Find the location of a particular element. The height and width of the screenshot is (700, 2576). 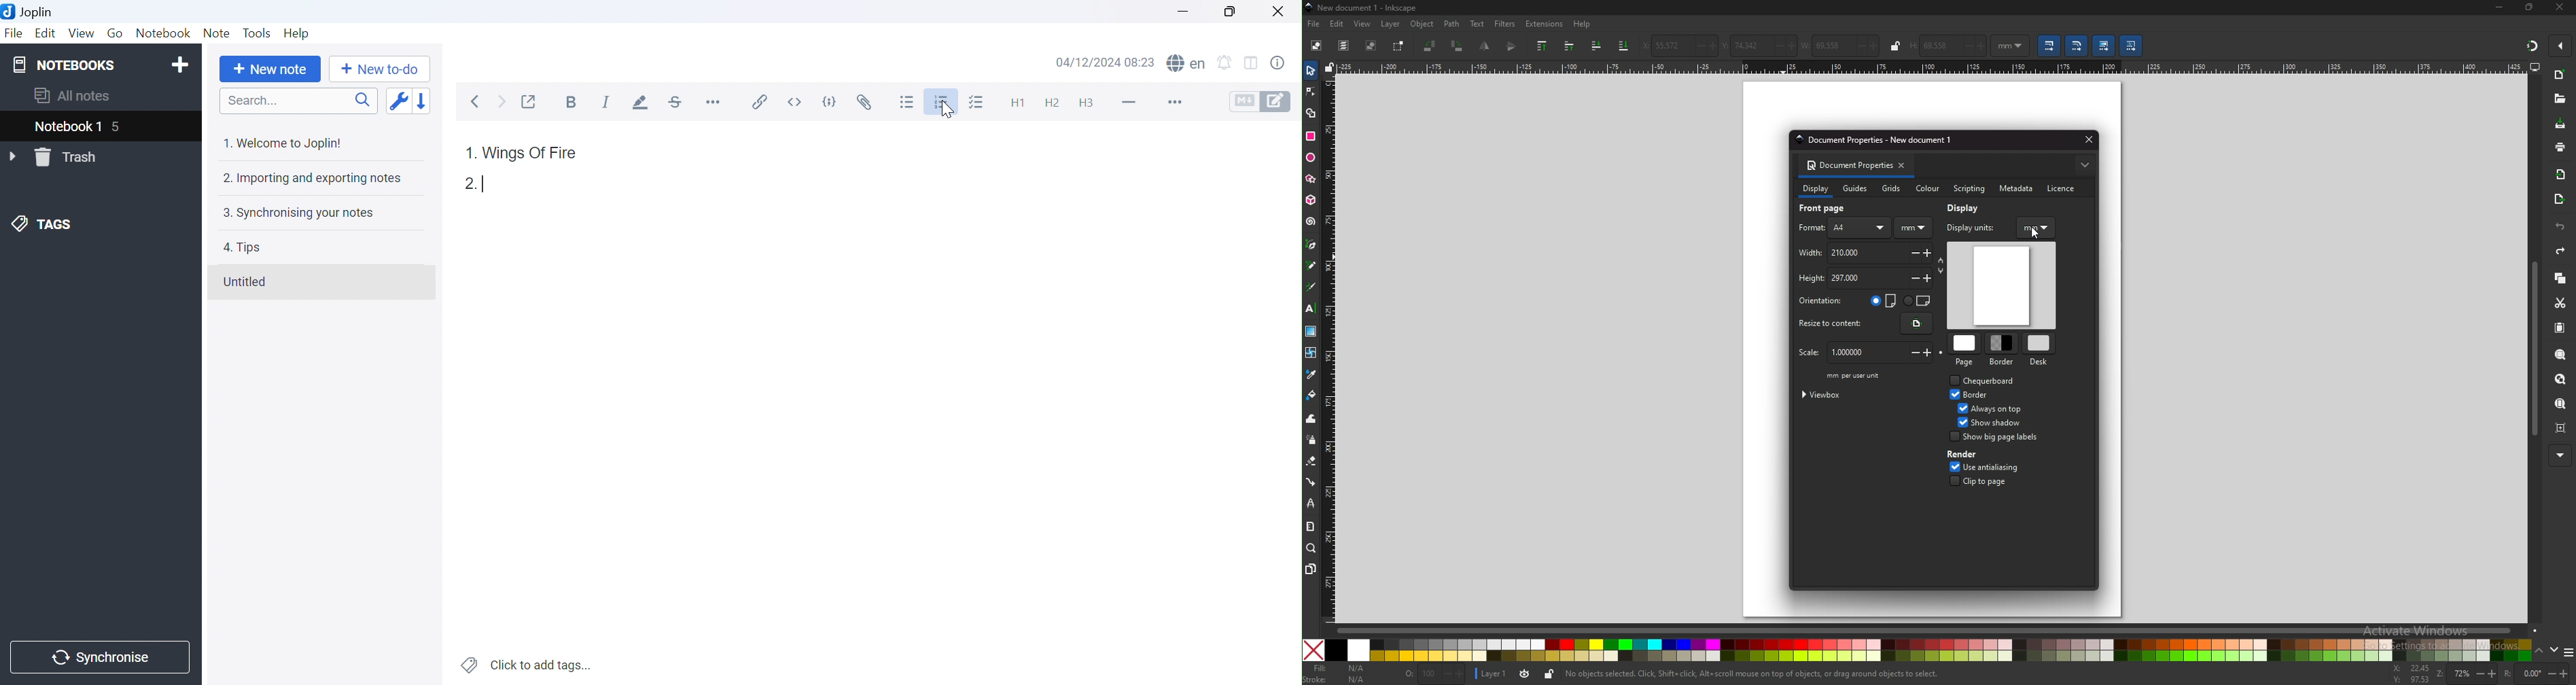

4. Tips is located at coordinates (242, 247).